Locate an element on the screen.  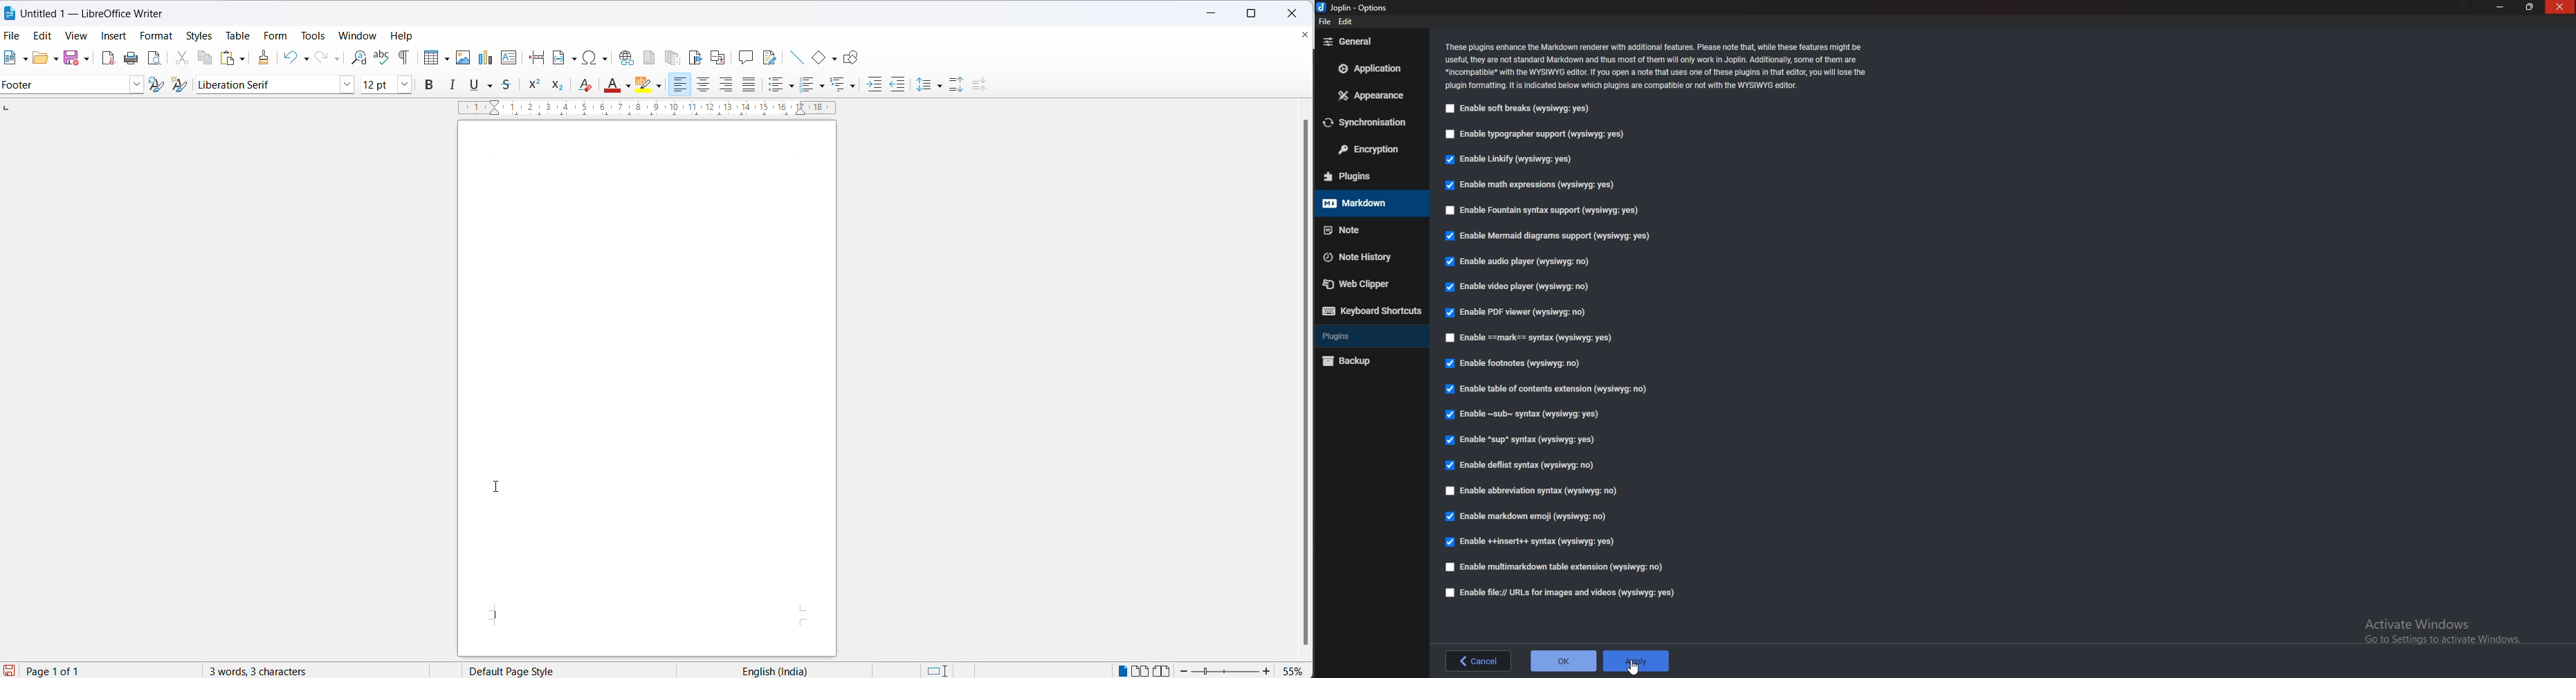
insert cell is located at coordinates (428, 57).